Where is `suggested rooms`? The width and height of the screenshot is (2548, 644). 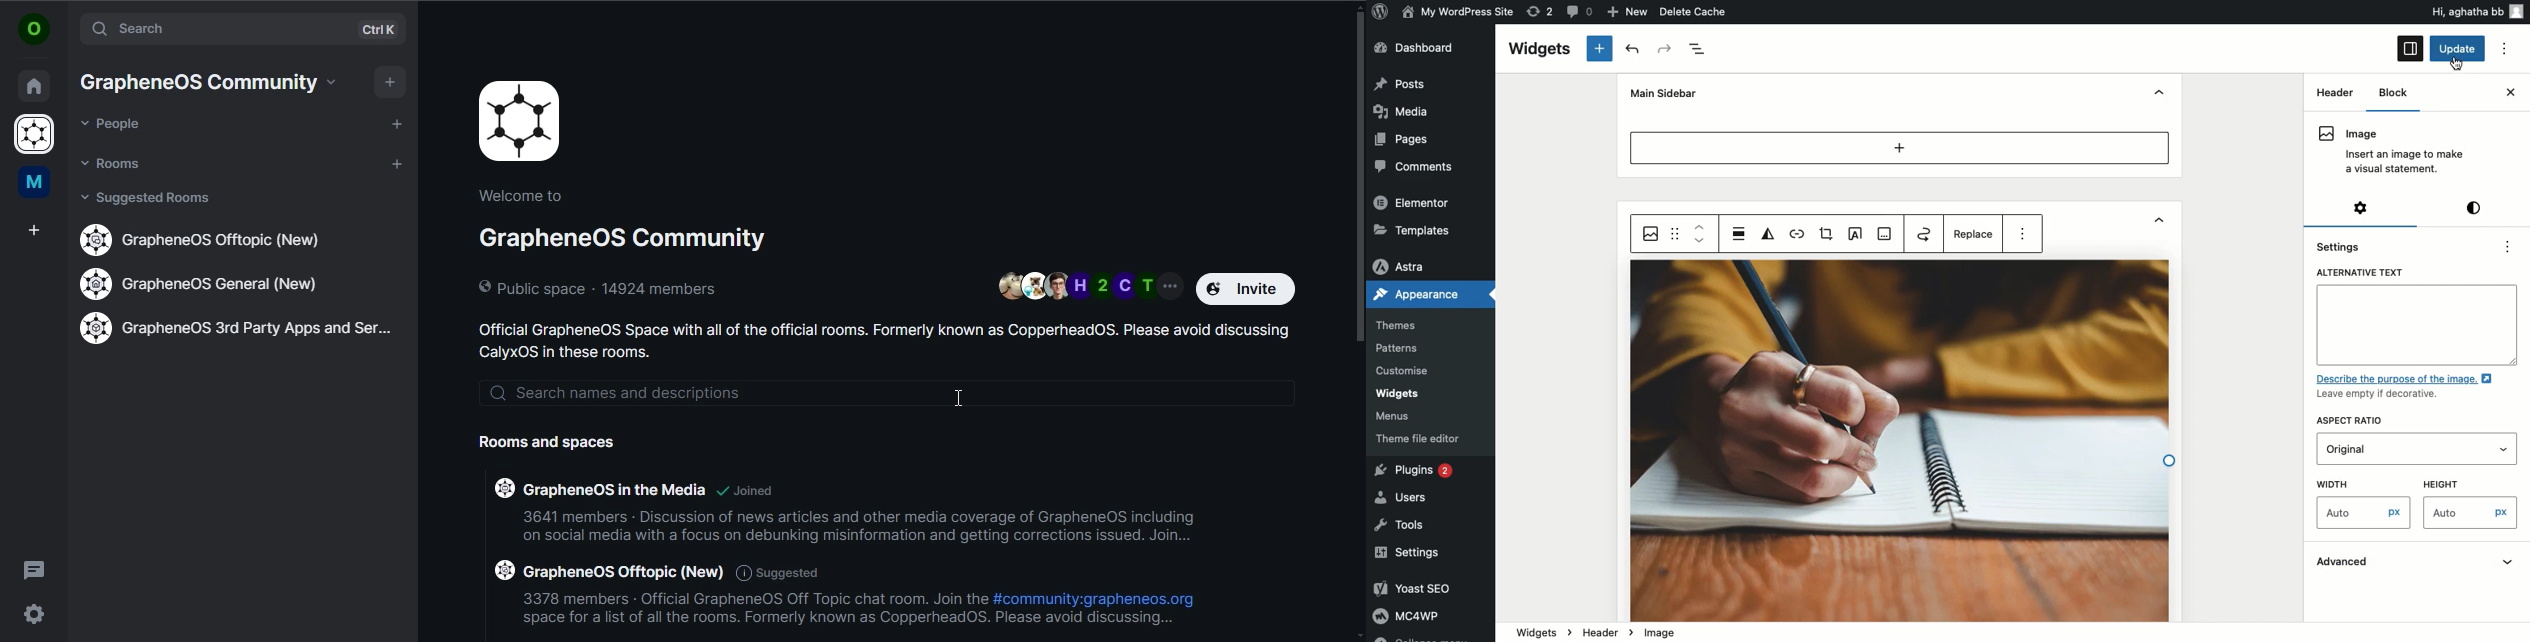 suggested rooms is located at coordinates (149, 202).